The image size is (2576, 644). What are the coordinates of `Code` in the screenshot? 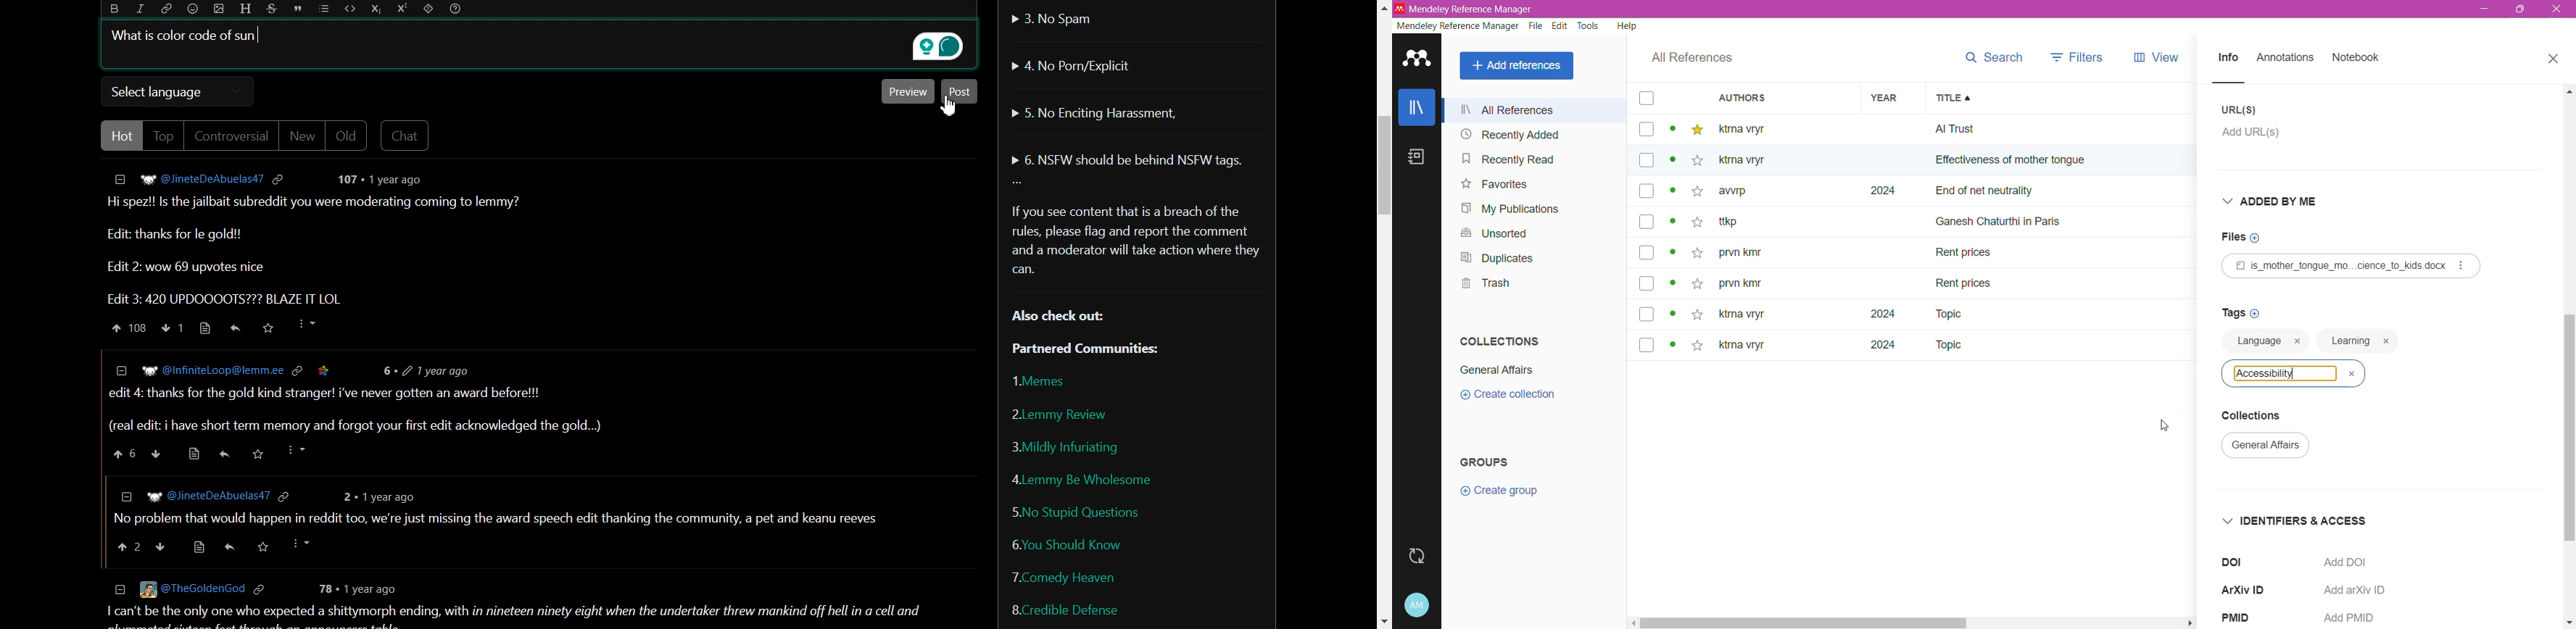 It's located at (351, 9).